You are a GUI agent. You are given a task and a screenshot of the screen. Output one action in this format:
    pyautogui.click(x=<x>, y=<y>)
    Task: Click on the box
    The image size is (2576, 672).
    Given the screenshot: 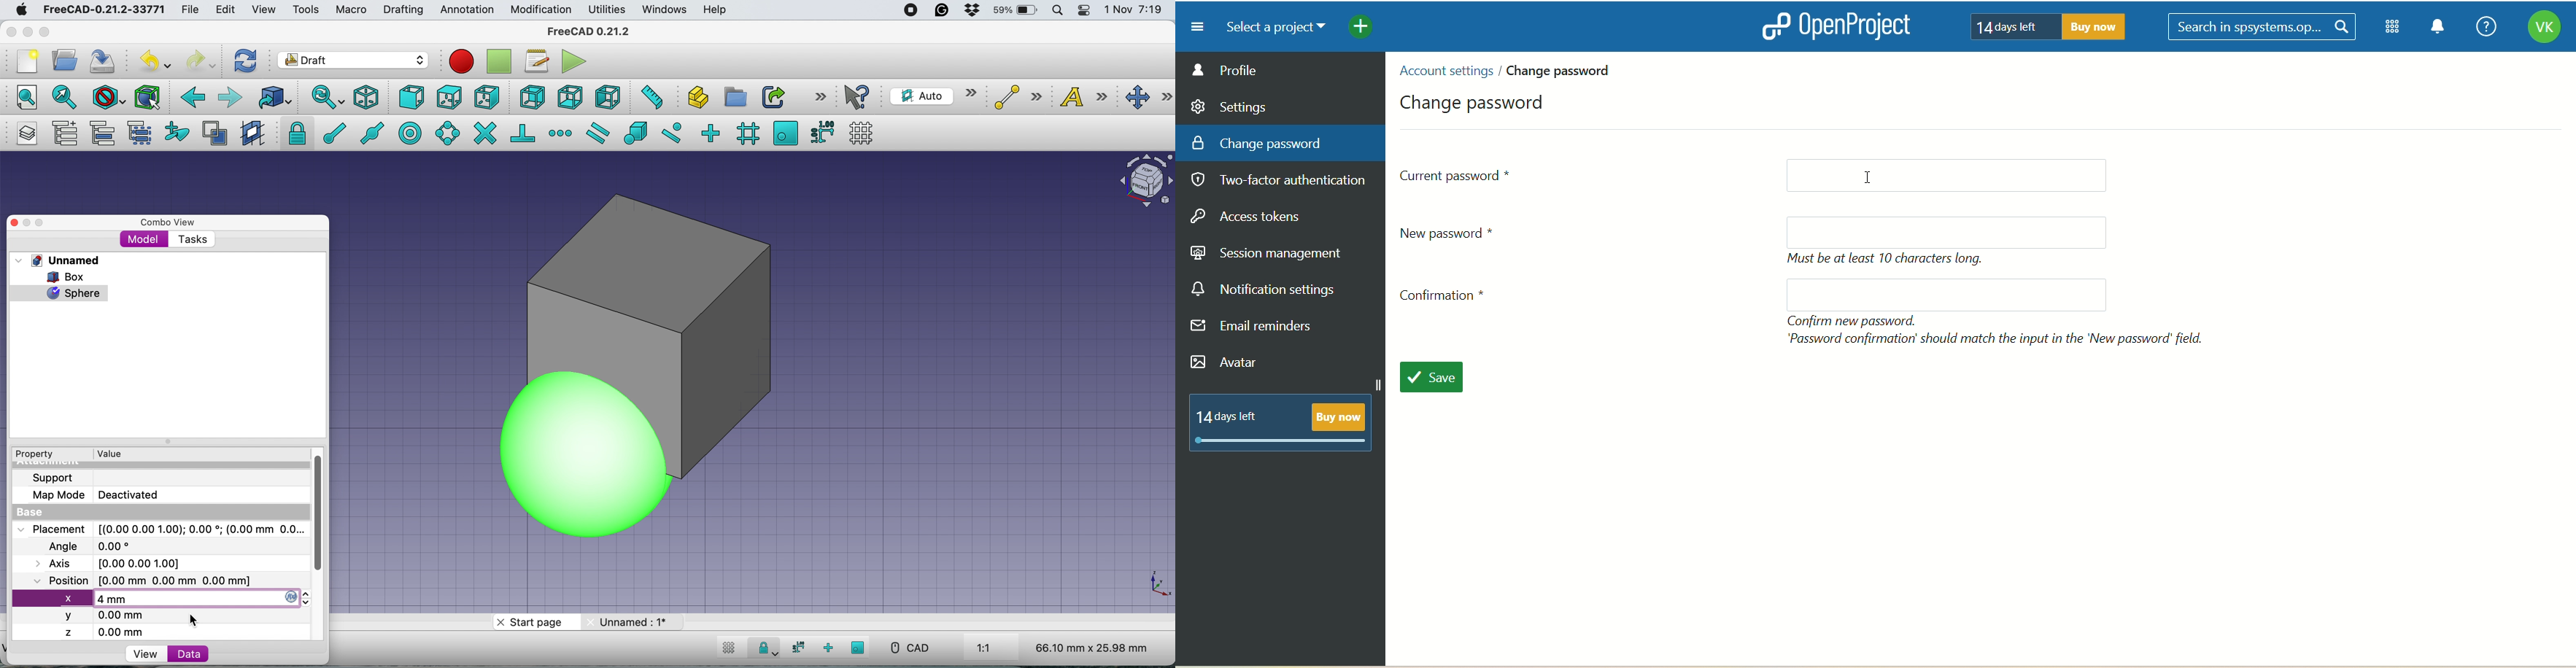 What is the action you would take?
    pyautogui.click(x=71, y=277)
    